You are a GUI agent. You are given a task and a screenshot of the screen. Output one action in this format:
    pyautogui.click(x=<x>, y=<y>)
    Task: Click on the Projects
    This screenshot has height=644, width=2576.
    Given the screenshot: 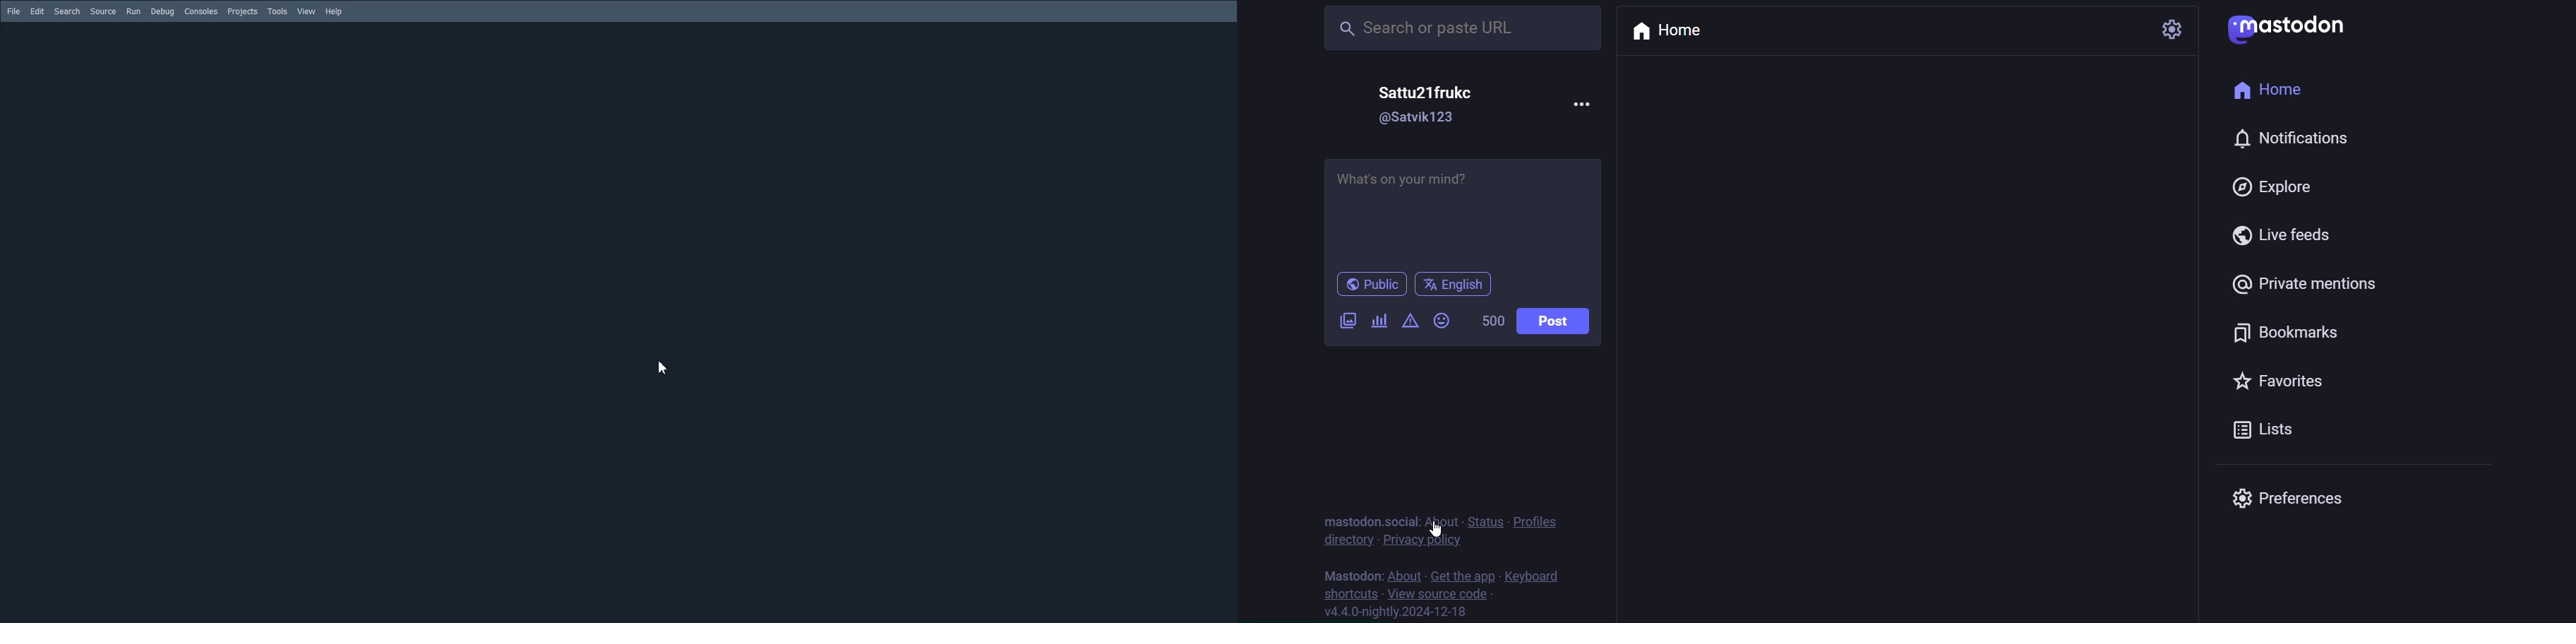 What is the action you would take?
    pyautogui.click(x=242, y=12)
    